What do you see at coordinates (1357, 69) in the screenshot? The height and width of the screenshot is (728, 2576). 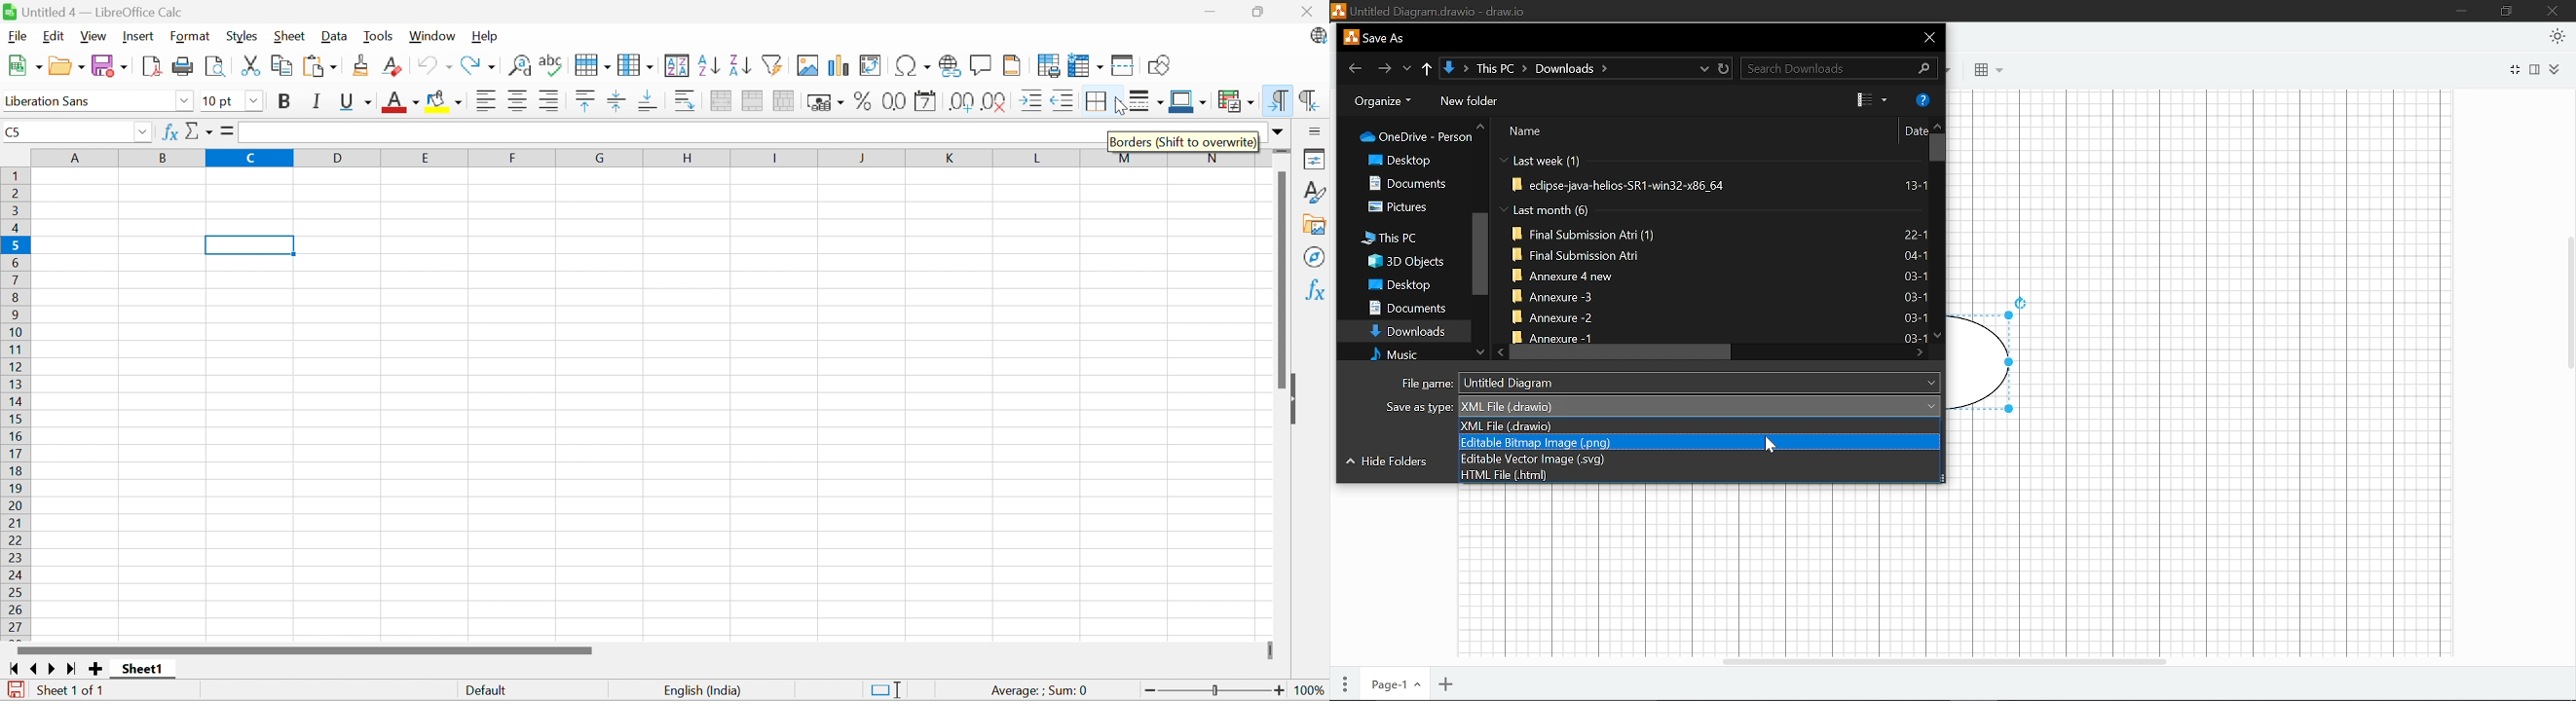 I see `Go back to previous location` at bounding box center [1357, 69].